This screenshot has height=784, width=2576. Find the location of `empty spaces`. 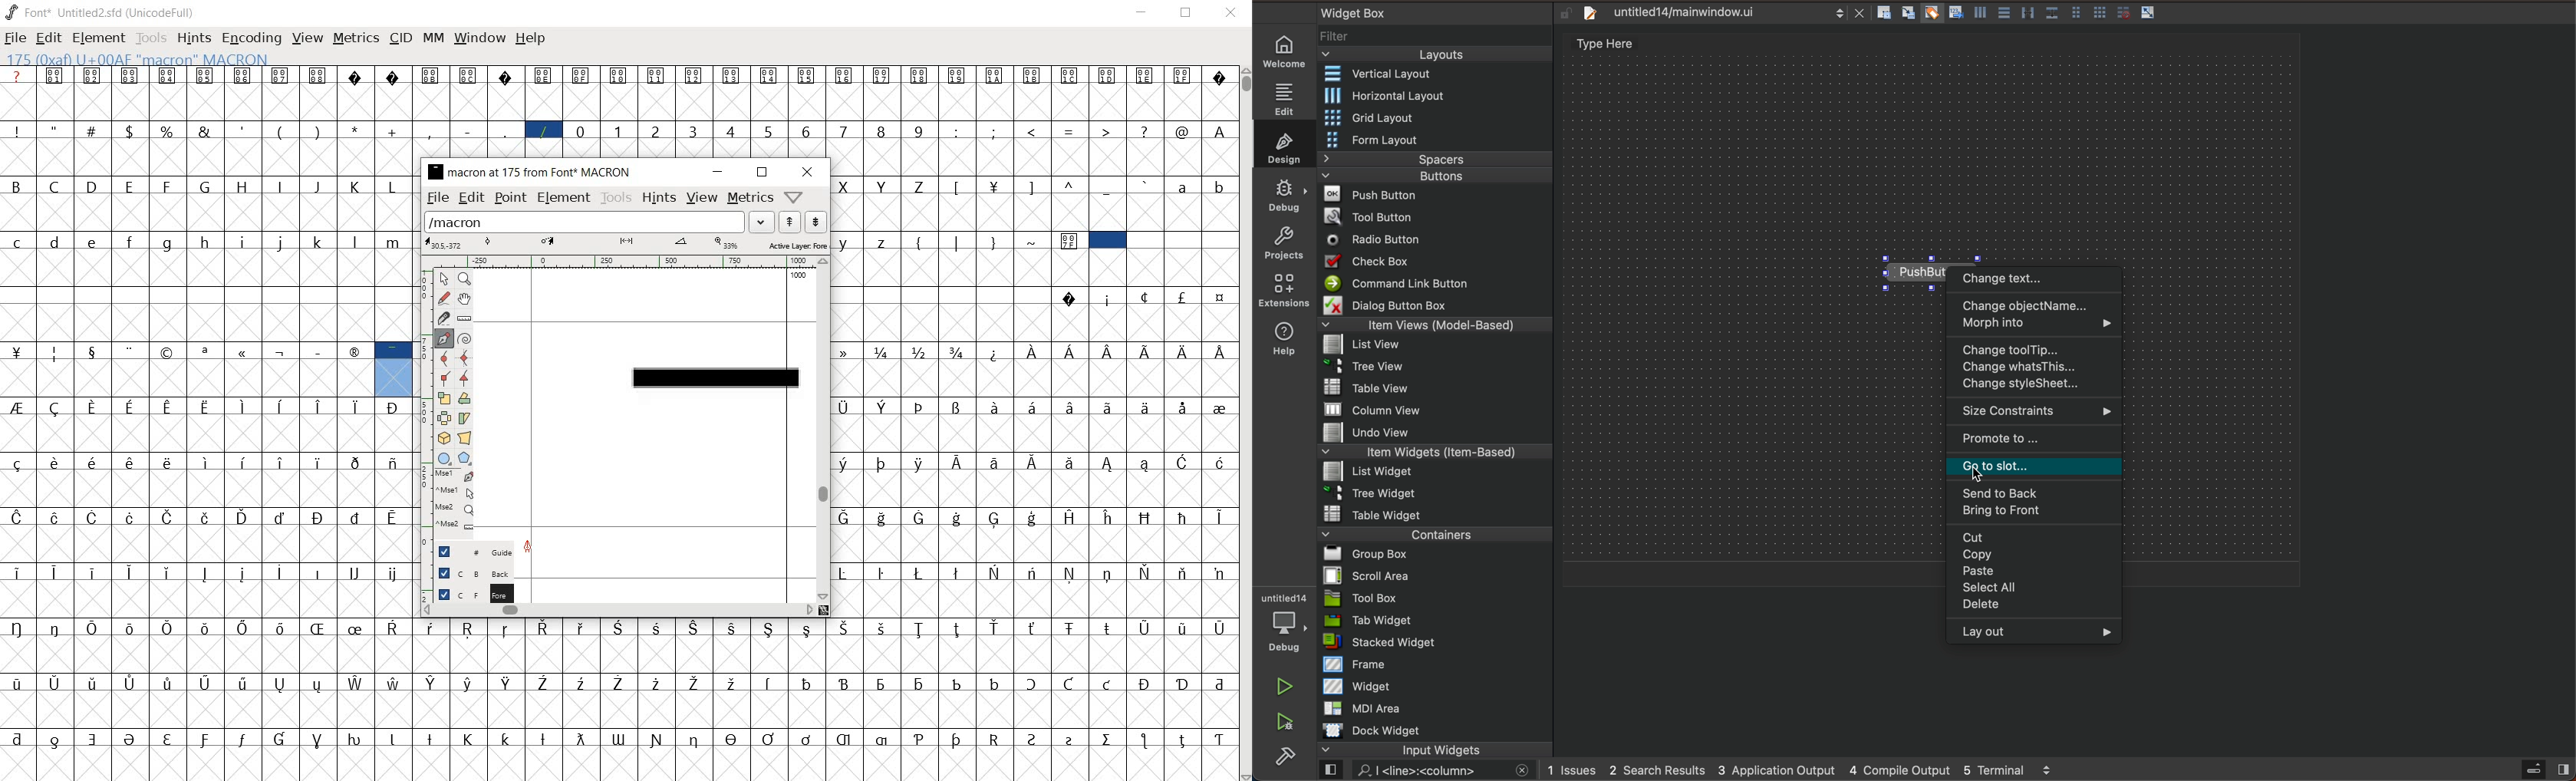

empty spaces is located at coordinates (1182, 240).